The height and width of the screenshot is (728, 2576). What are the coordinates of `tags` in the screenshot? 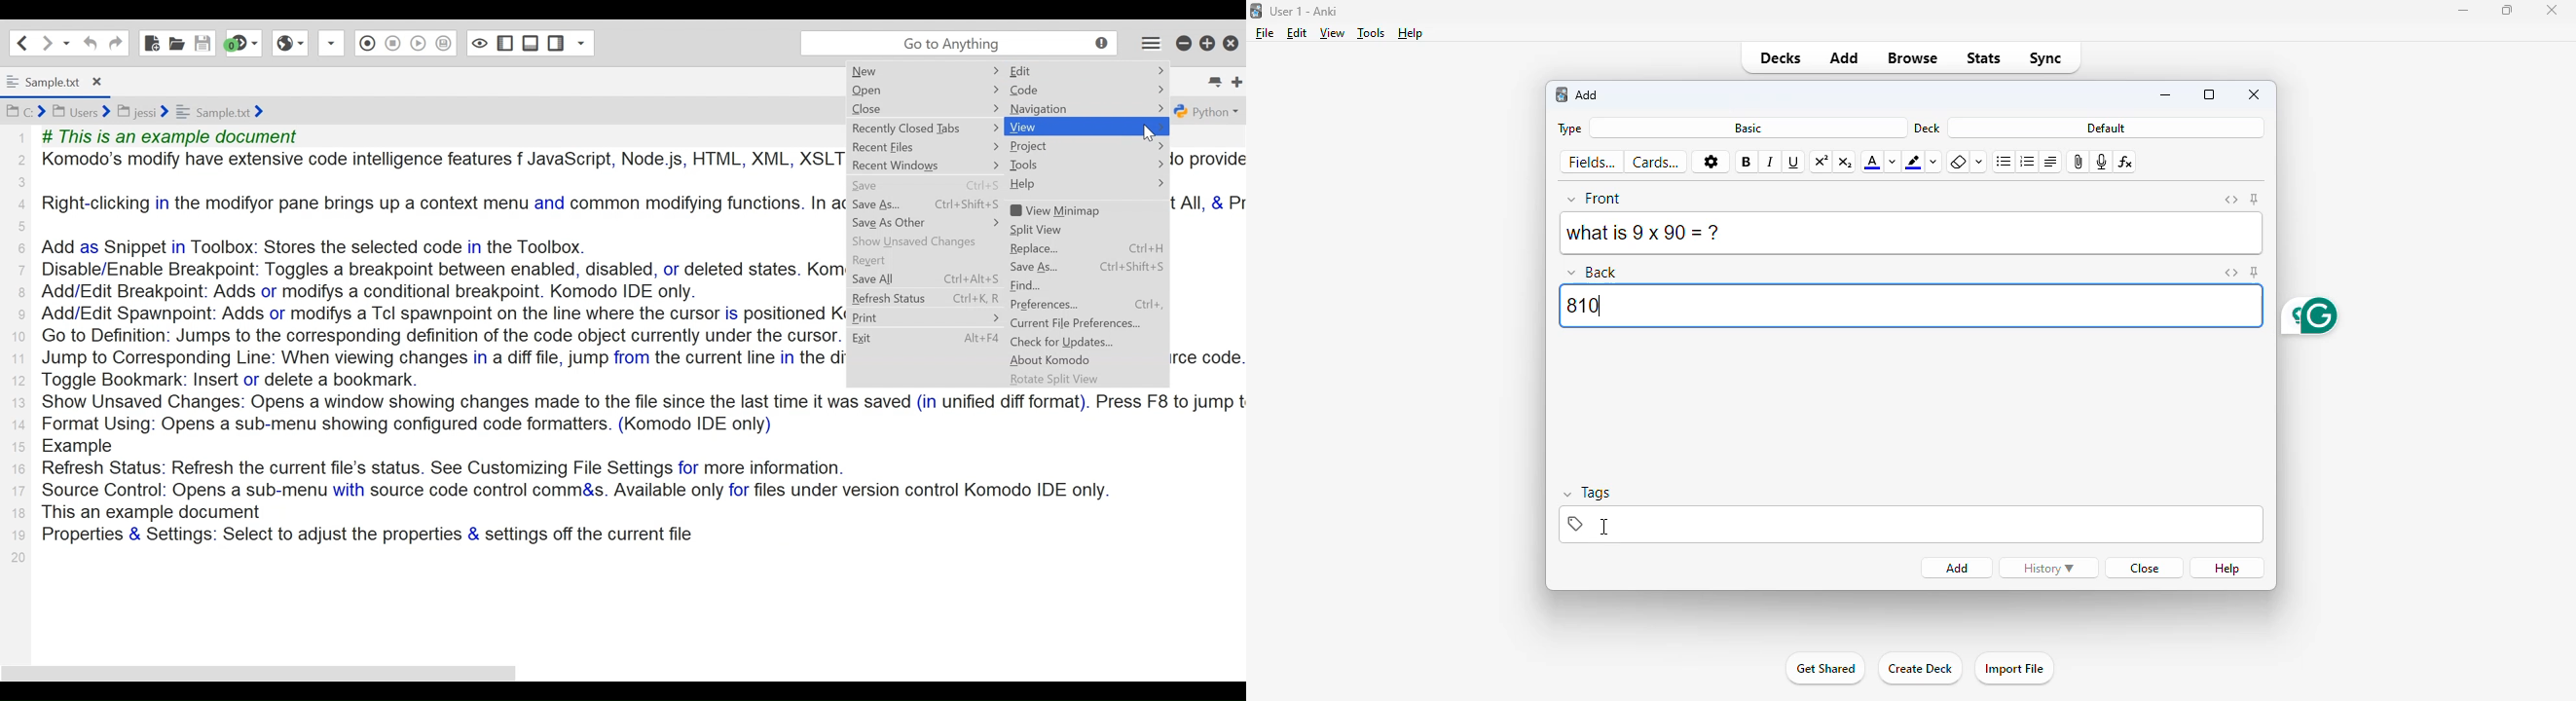 It's located at (1590, 494).